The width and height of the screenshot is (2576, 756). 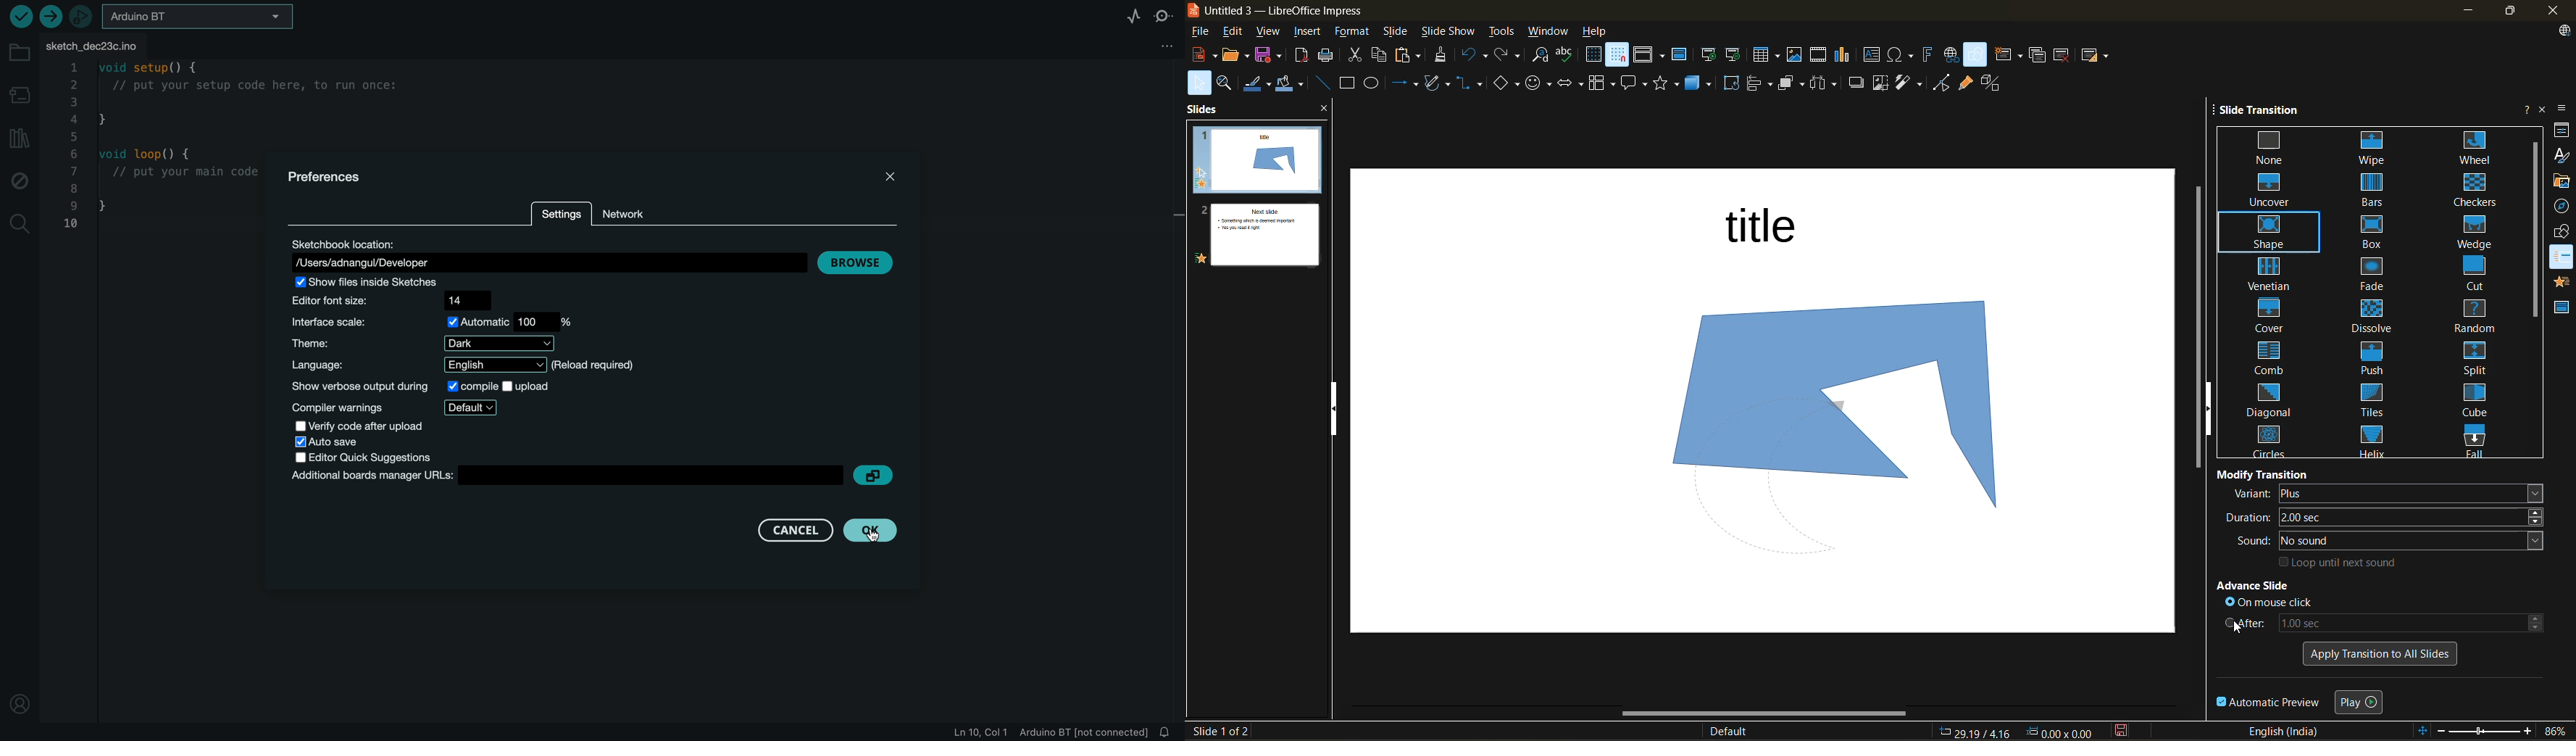 What do you see at coordinates (2119, 732) in the screenshot?
I see `click to save` at bounding box center [2119, 732].